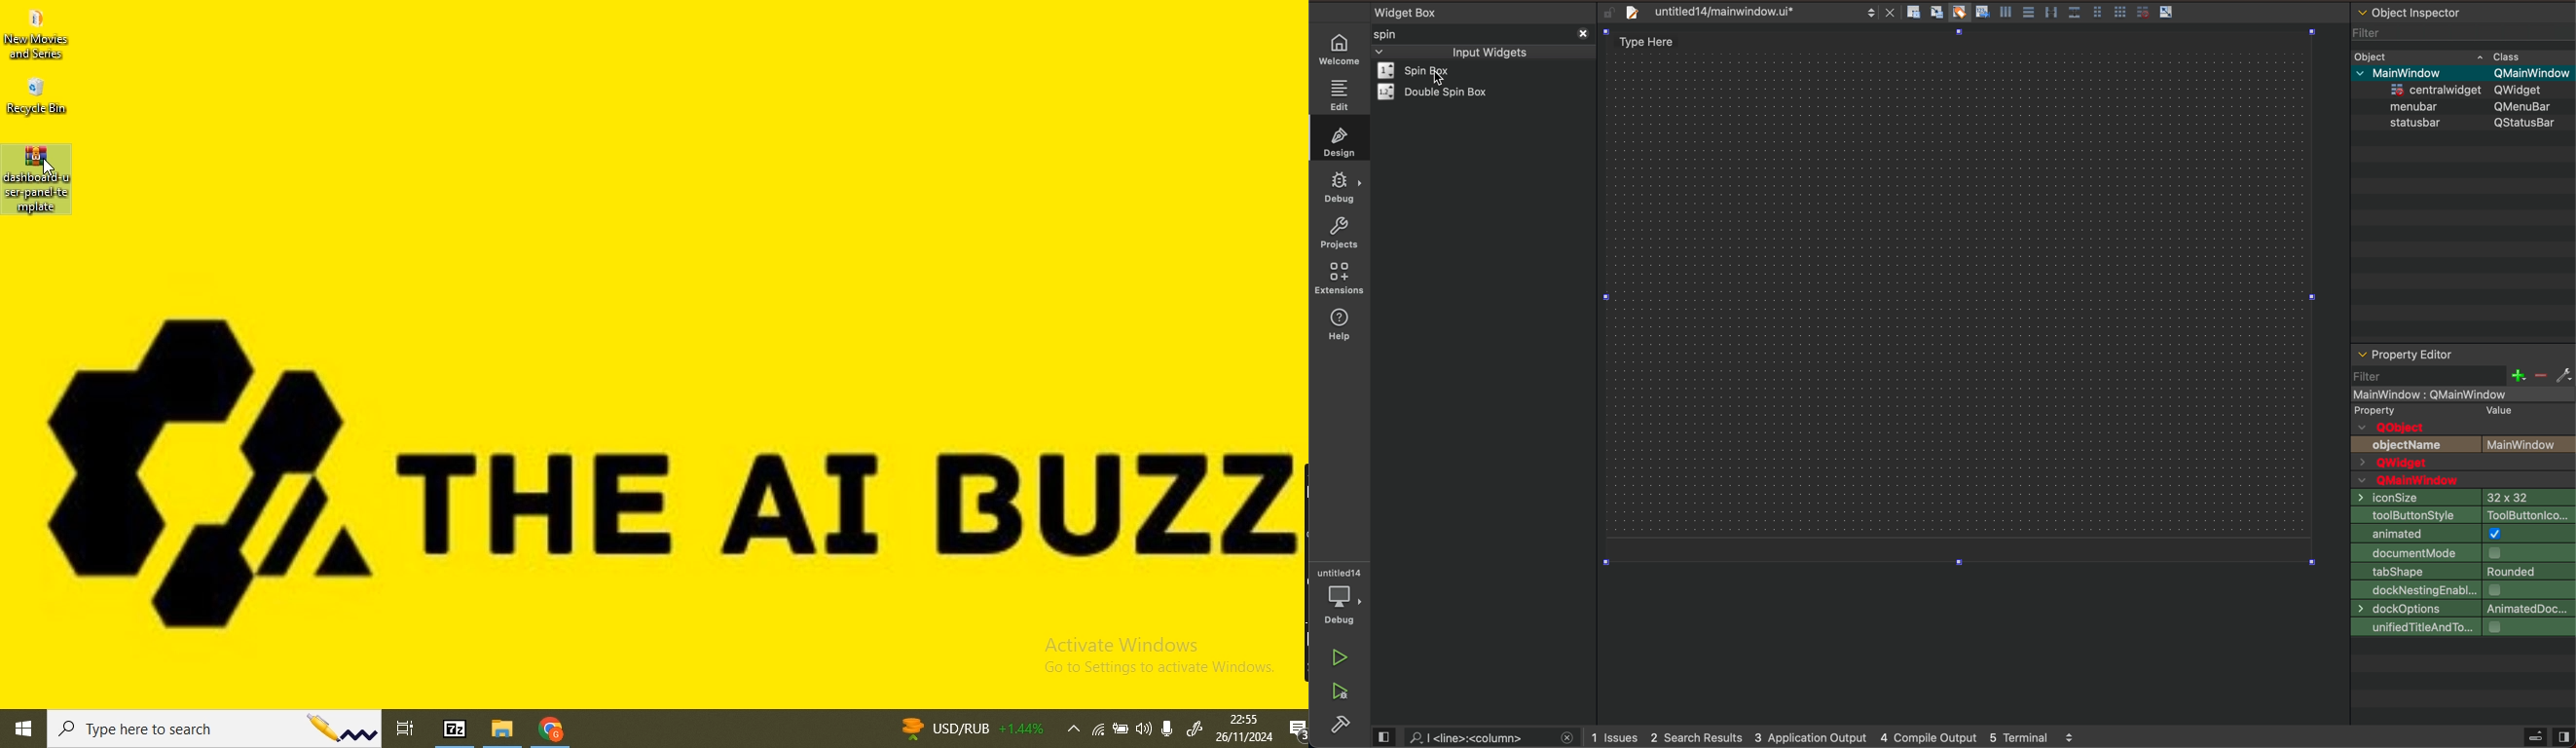  I want to click on microphone, so click(1172, 727).